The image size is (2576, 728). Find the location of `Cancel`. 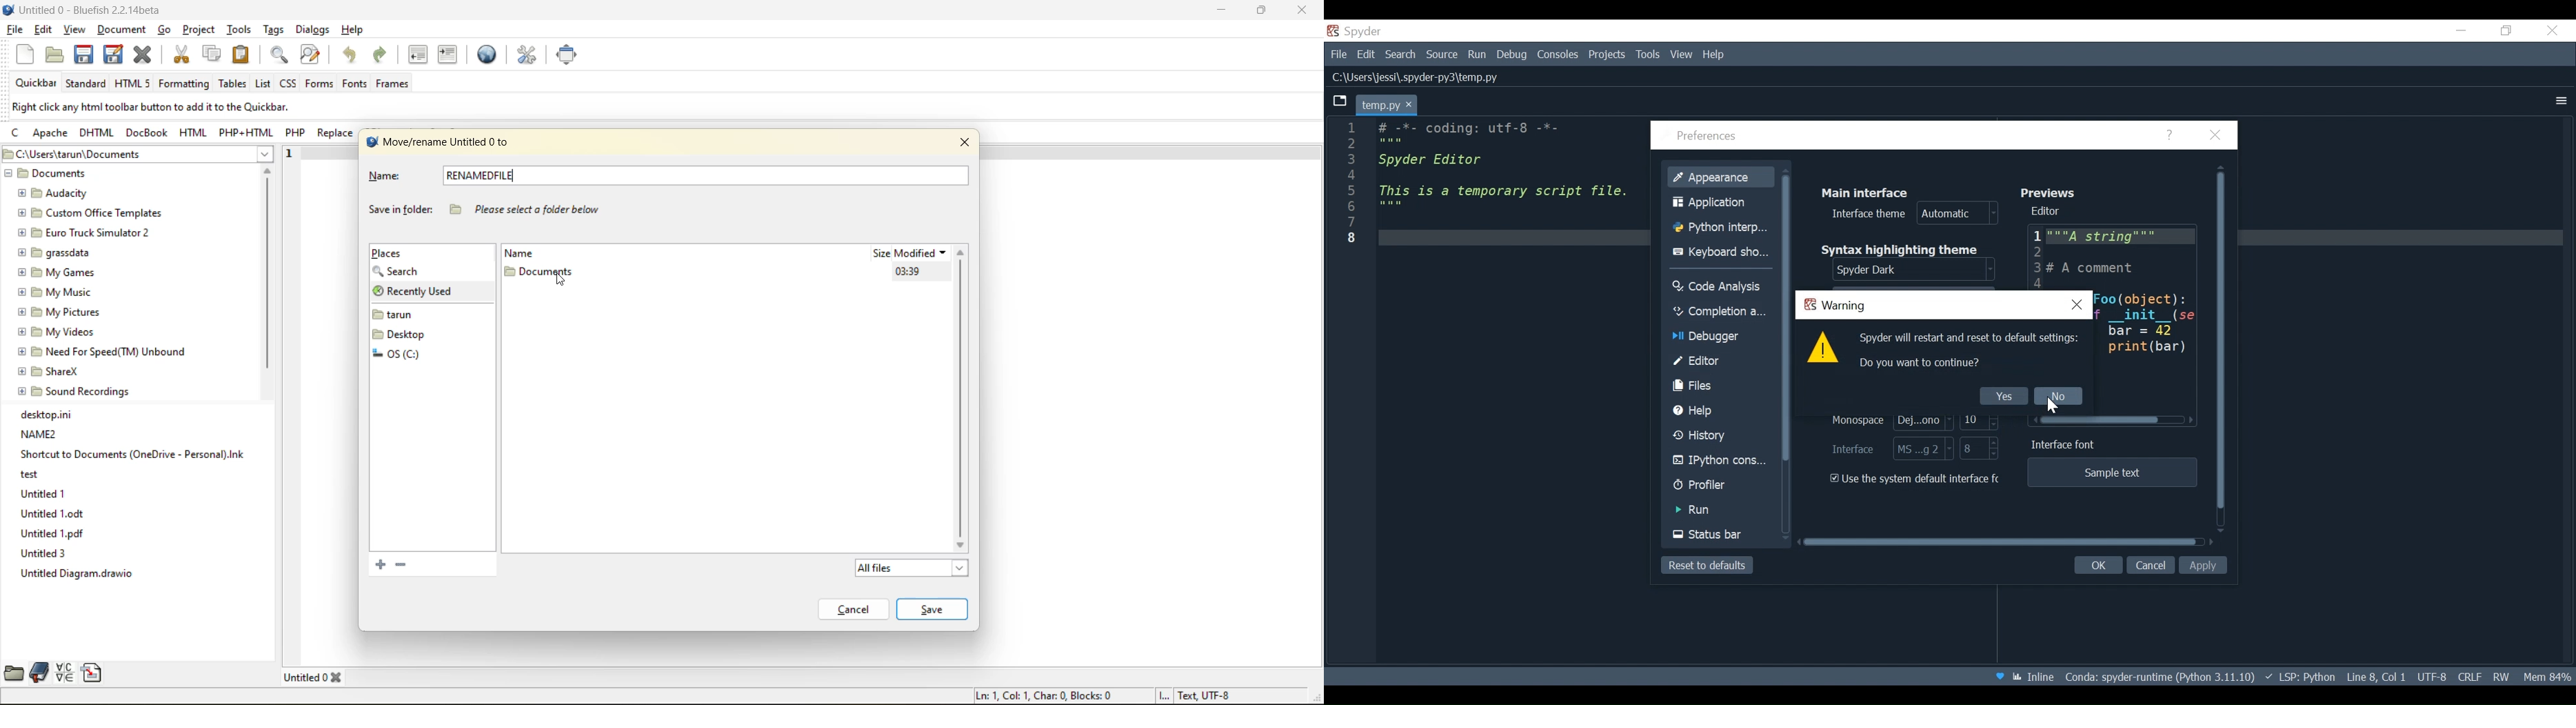

Cancel is located at coordinates (2151, 565).